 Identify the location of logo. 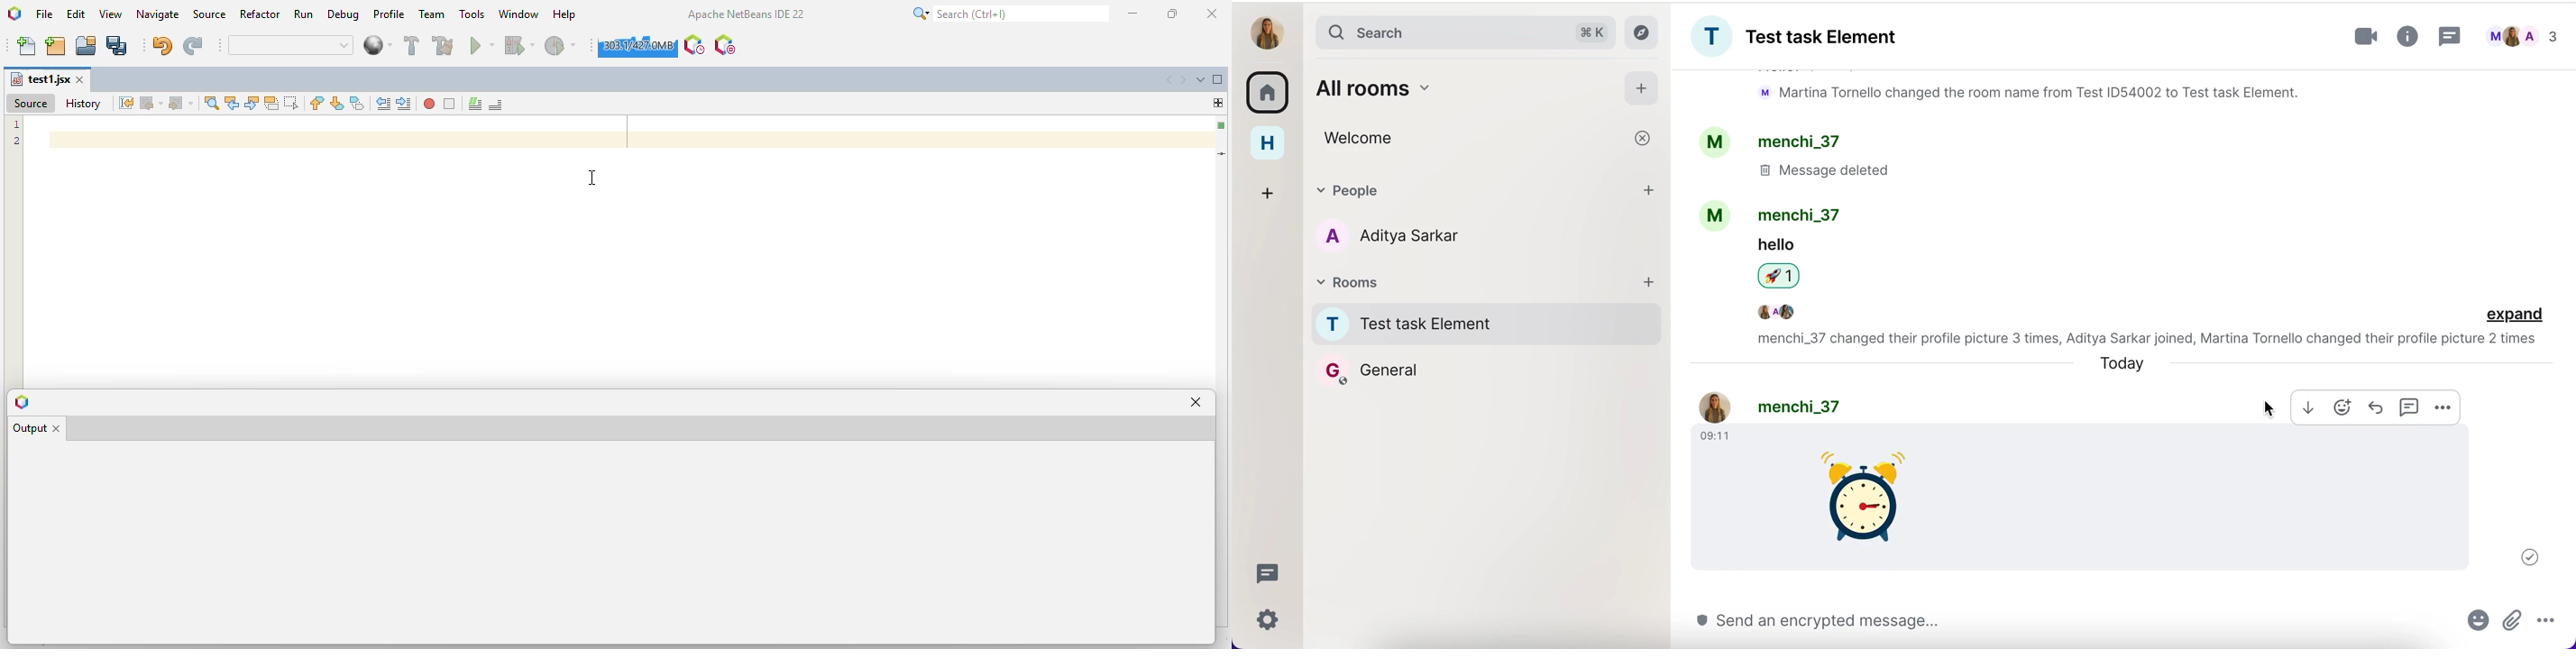
(14, 14).